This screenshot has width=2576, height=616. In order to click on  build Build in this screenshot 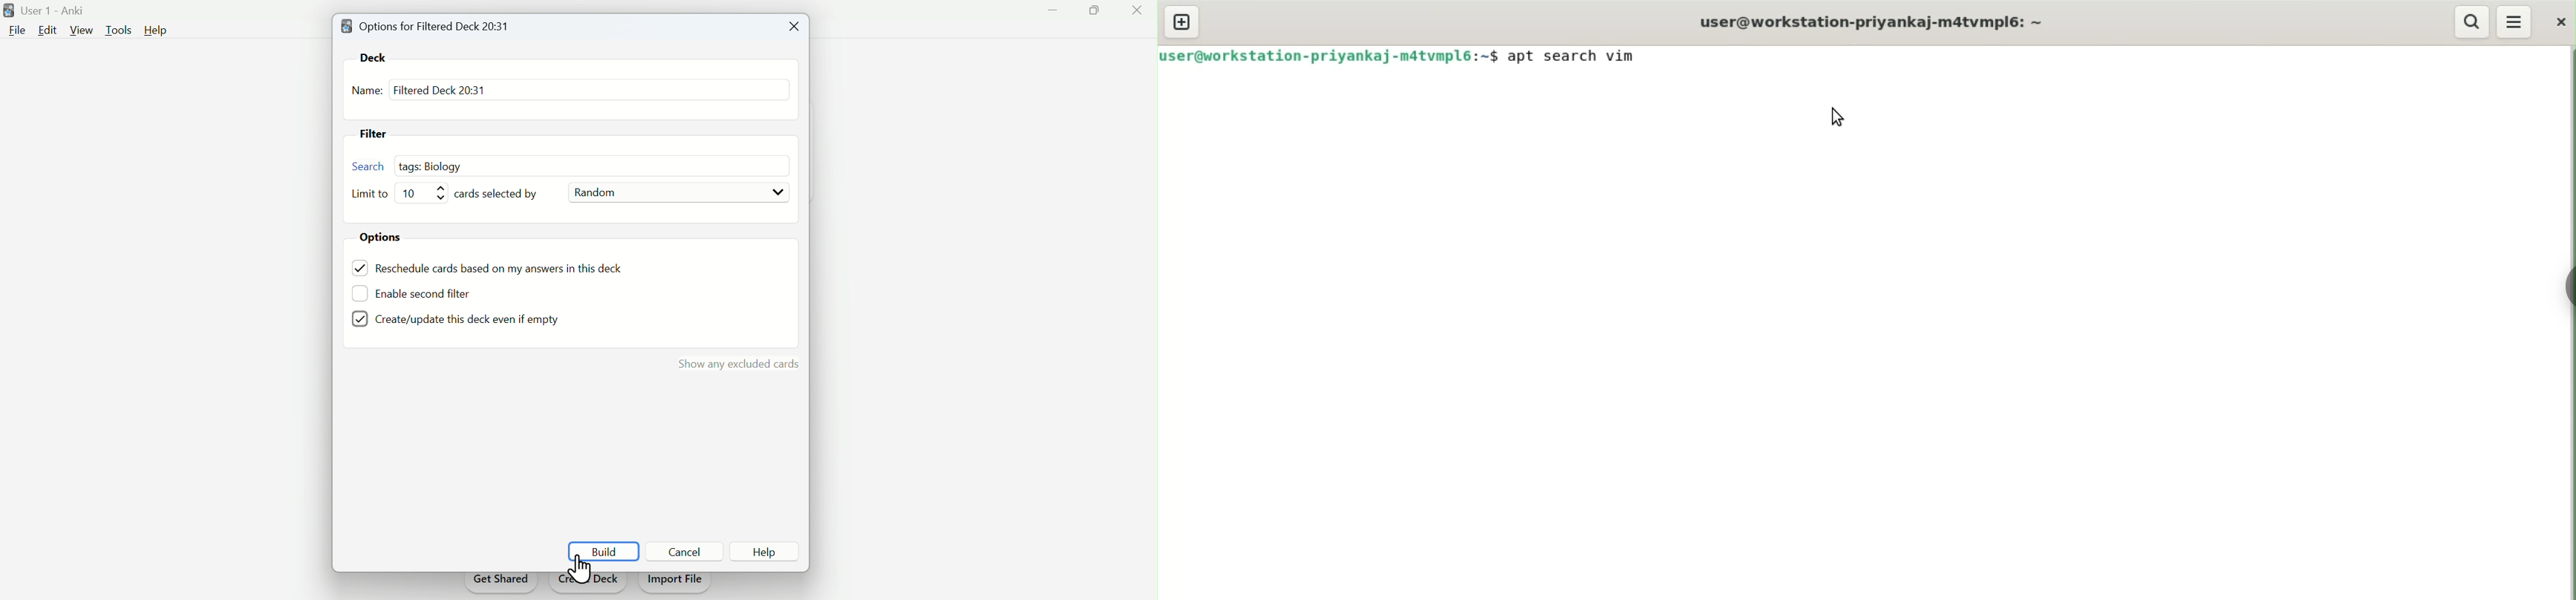, I will do `click(604, 549)`.